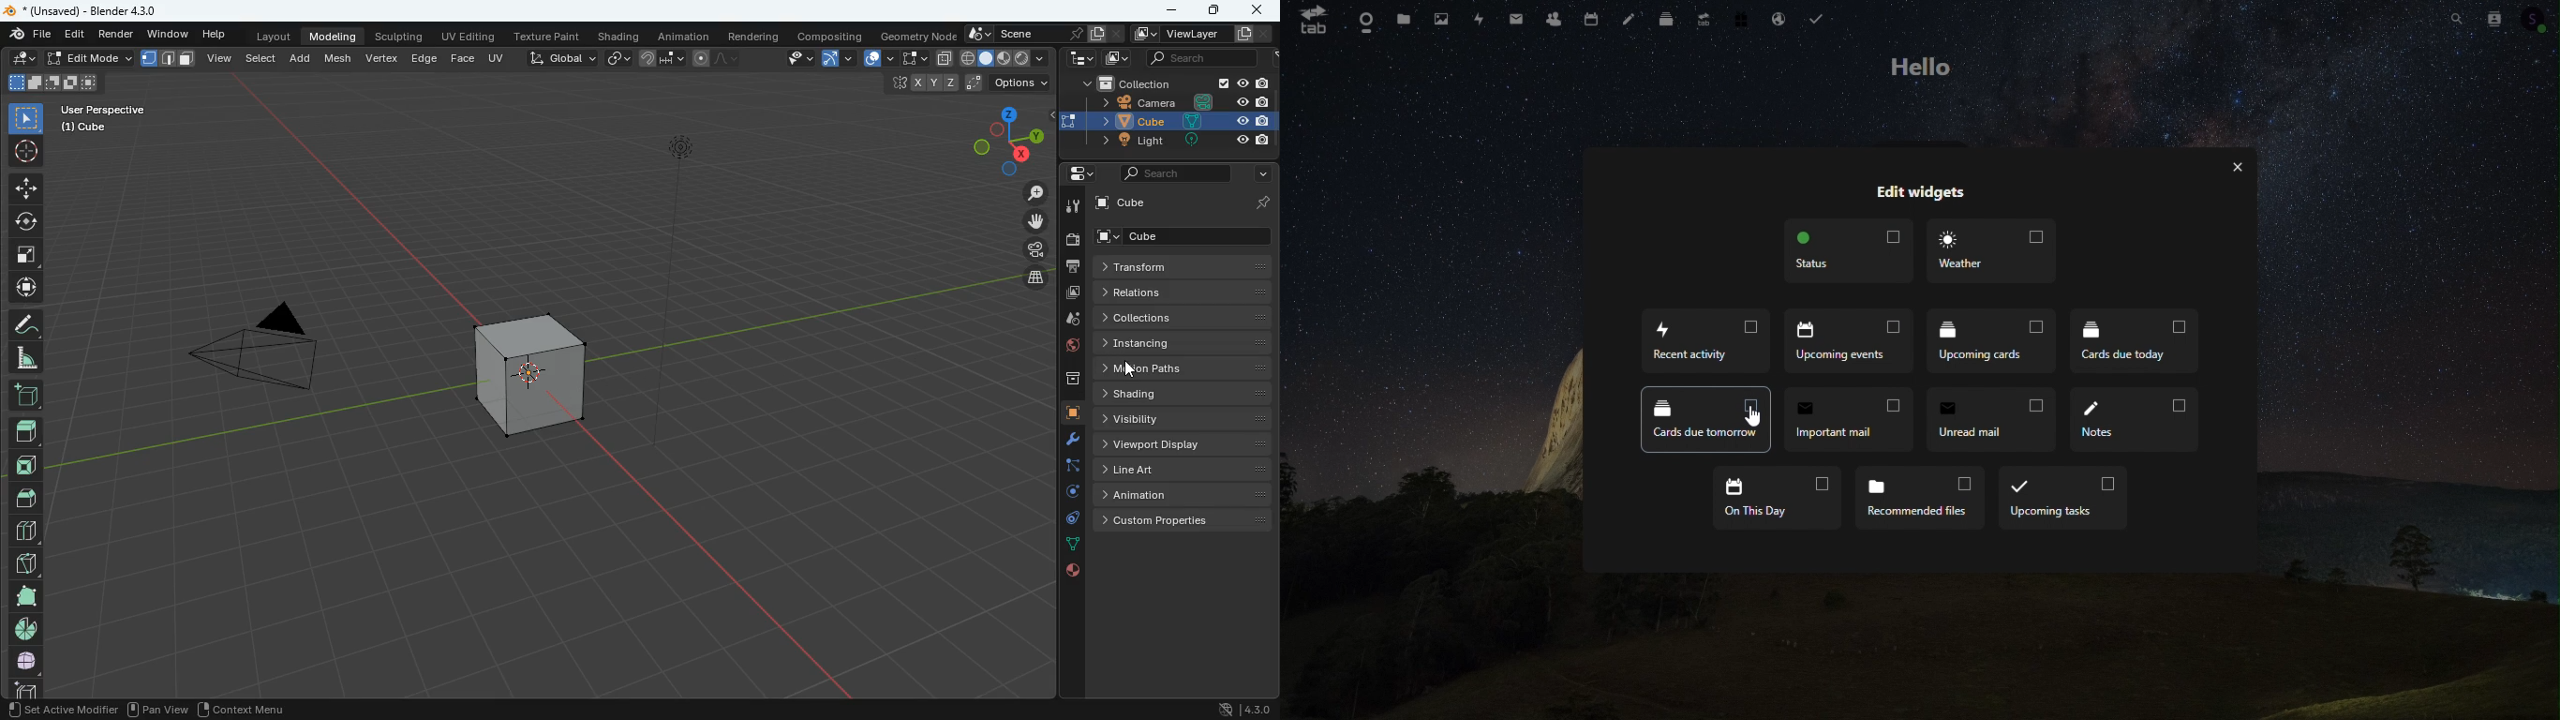 The image size is (2576, 728). Describe the element at coordinates (1069, 348) in the screenshot. I see `globe` at that location.